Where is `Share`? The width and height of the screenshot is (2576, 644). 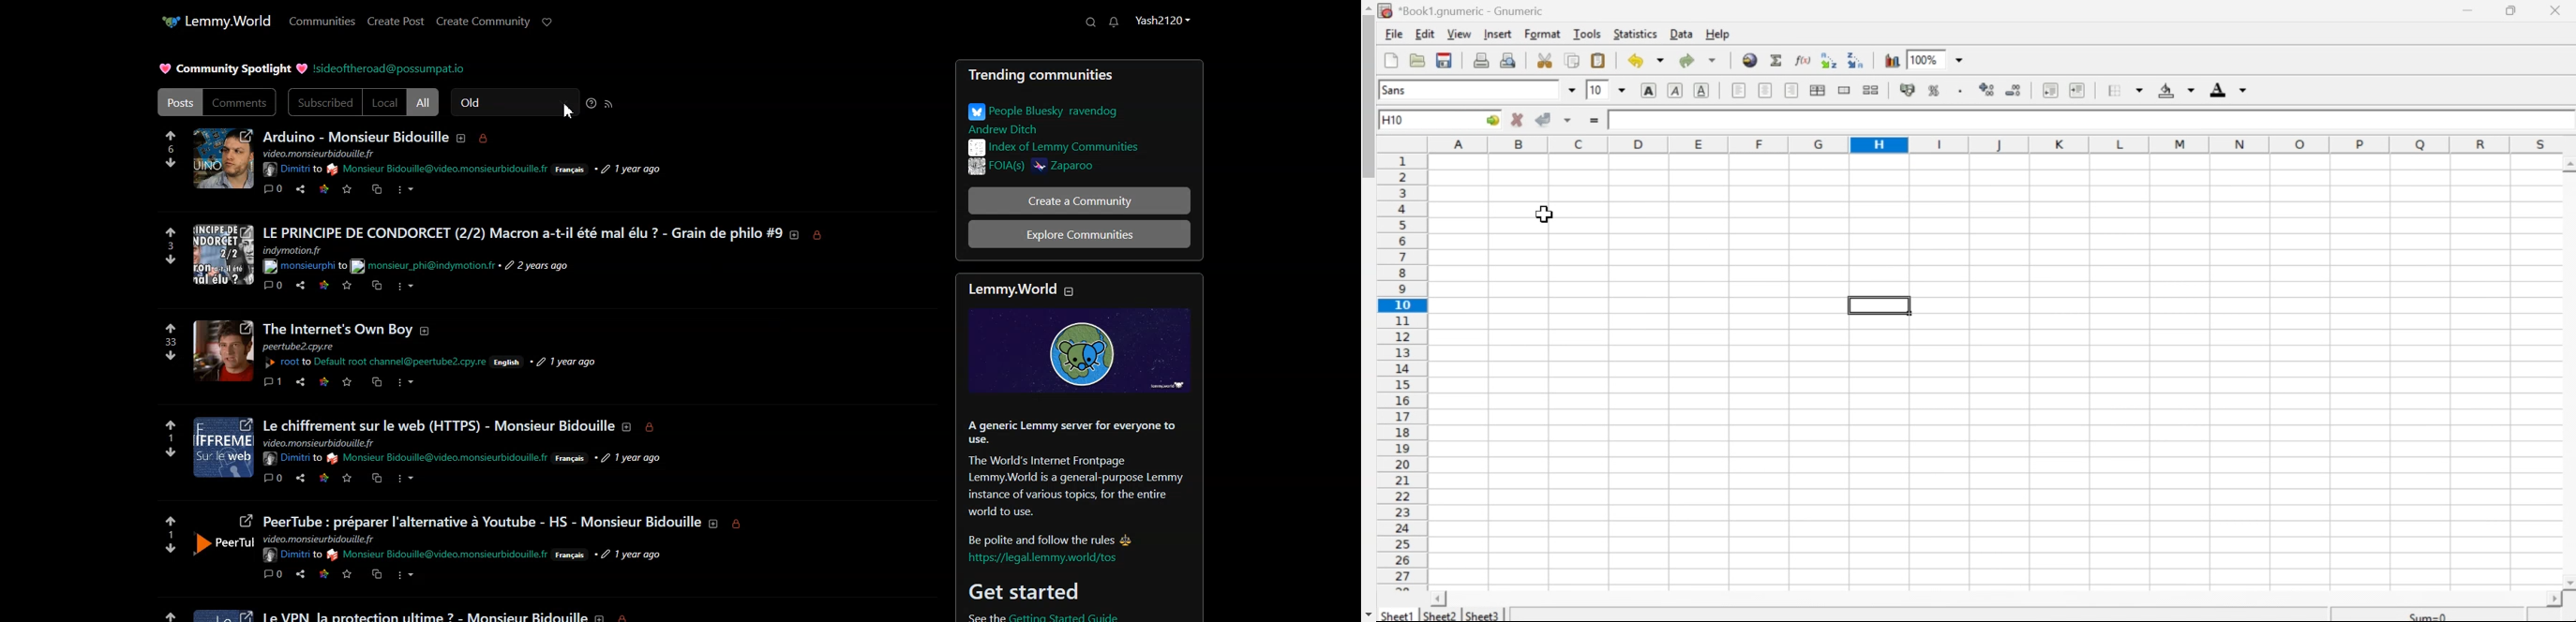
Share is located at coordinates (300, 189).